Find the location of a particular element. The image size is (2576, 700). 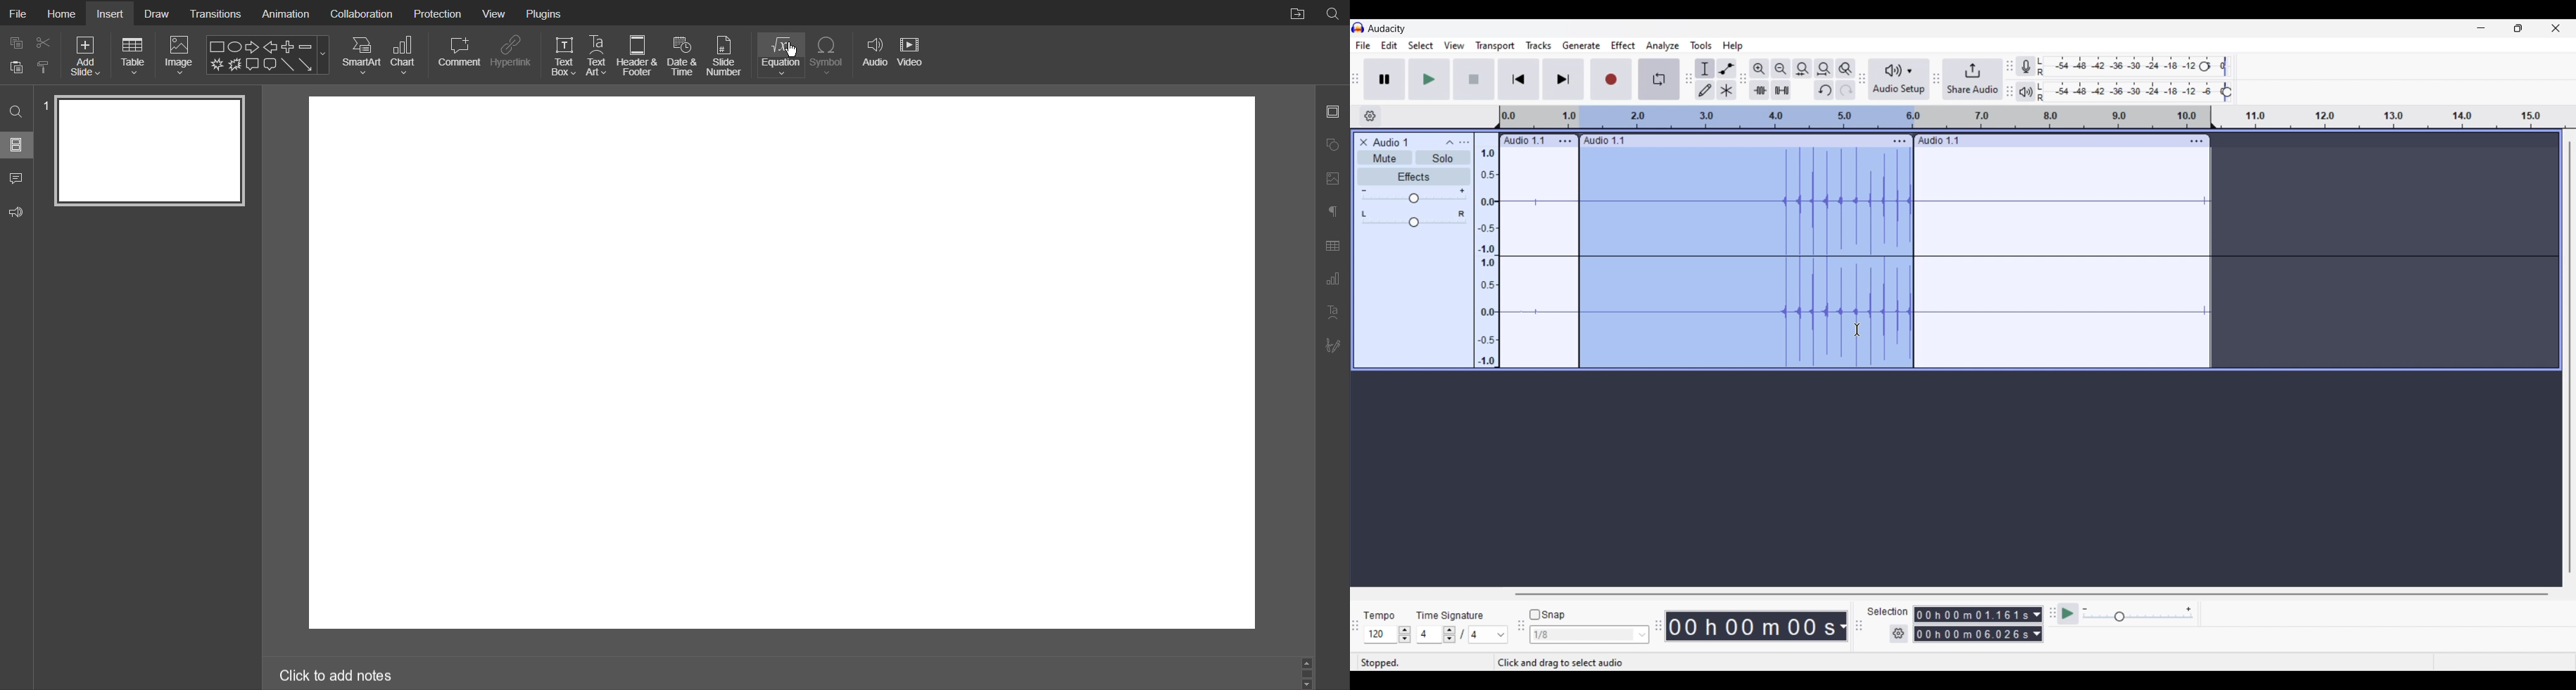

Comment is located at coordinates (20, 178).